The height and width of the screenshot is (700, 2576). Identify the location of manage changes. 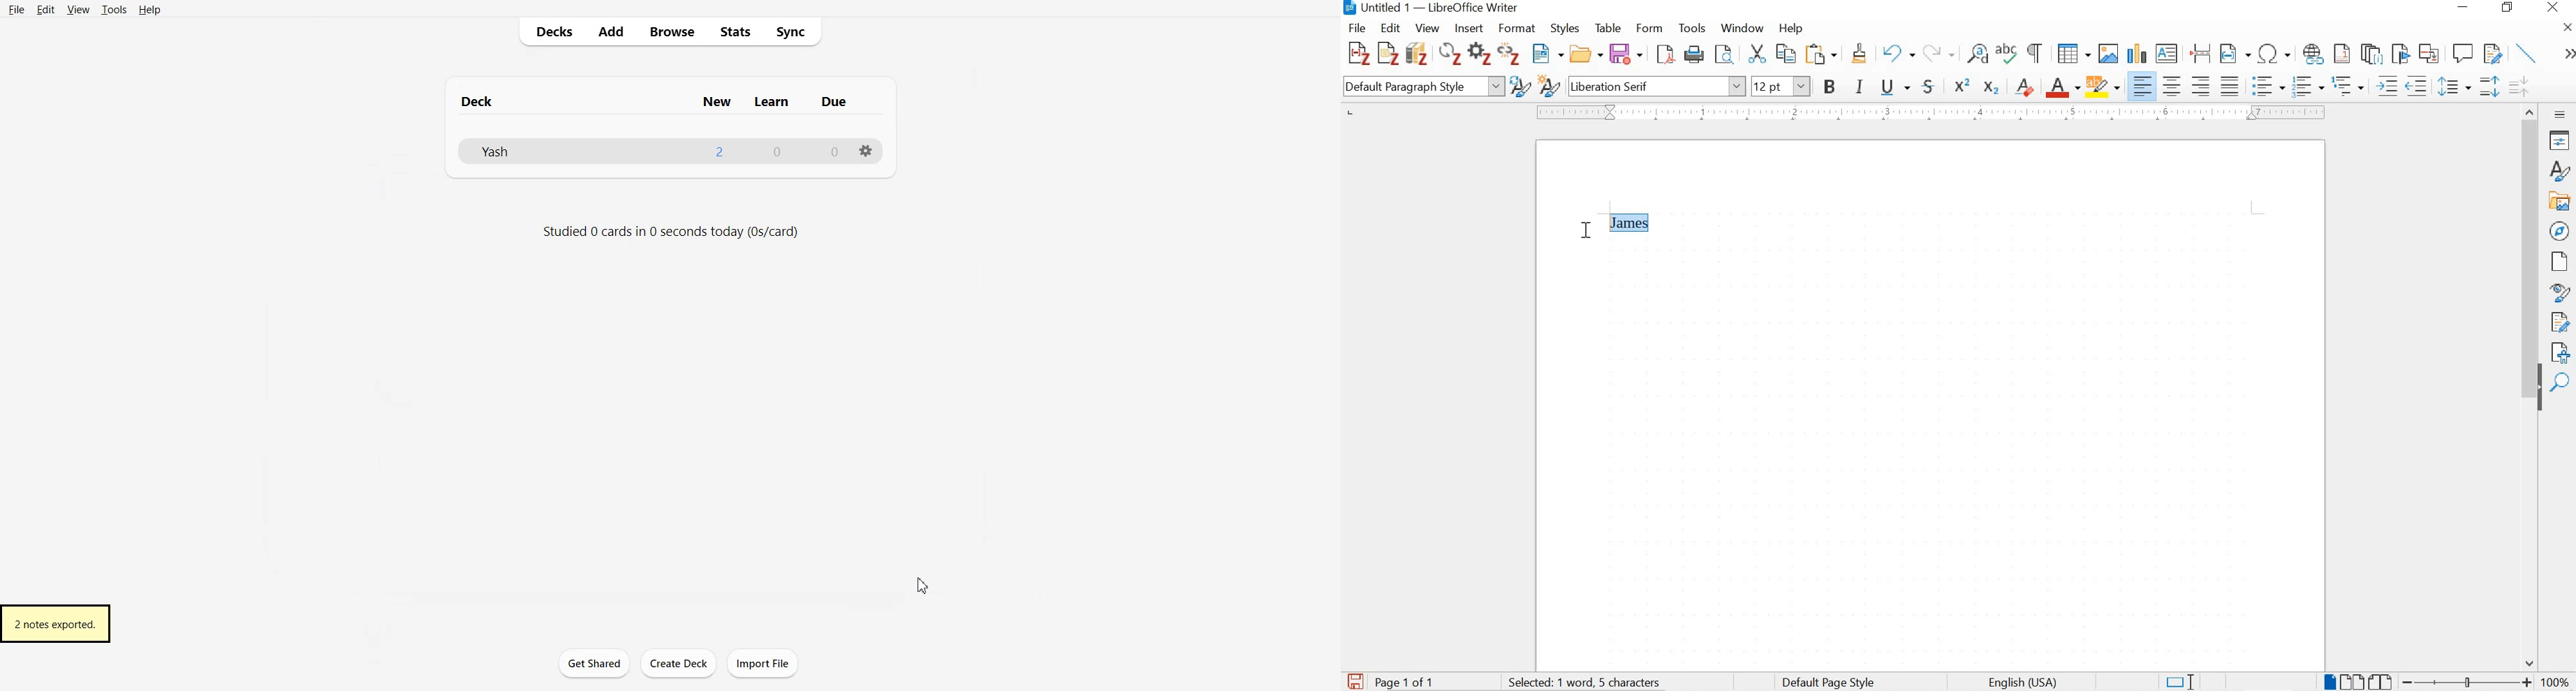
(2560, 324).